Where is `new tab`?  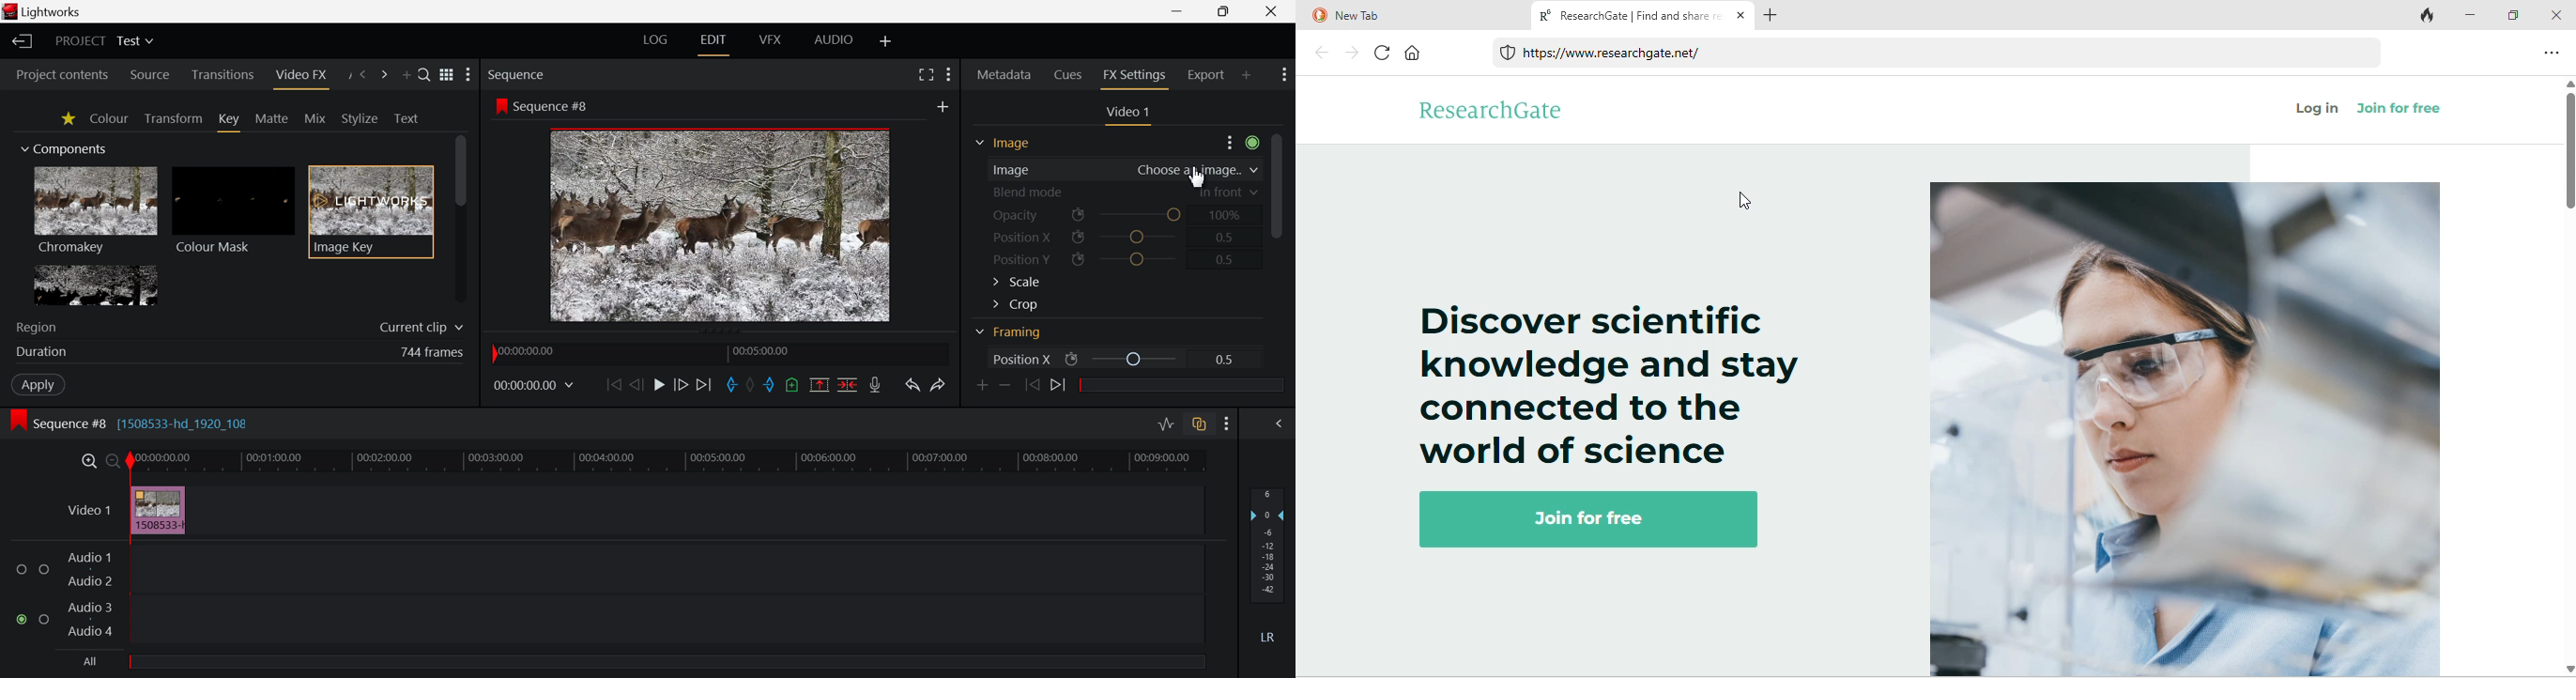 new tab is located at coordinates (1409, 16).